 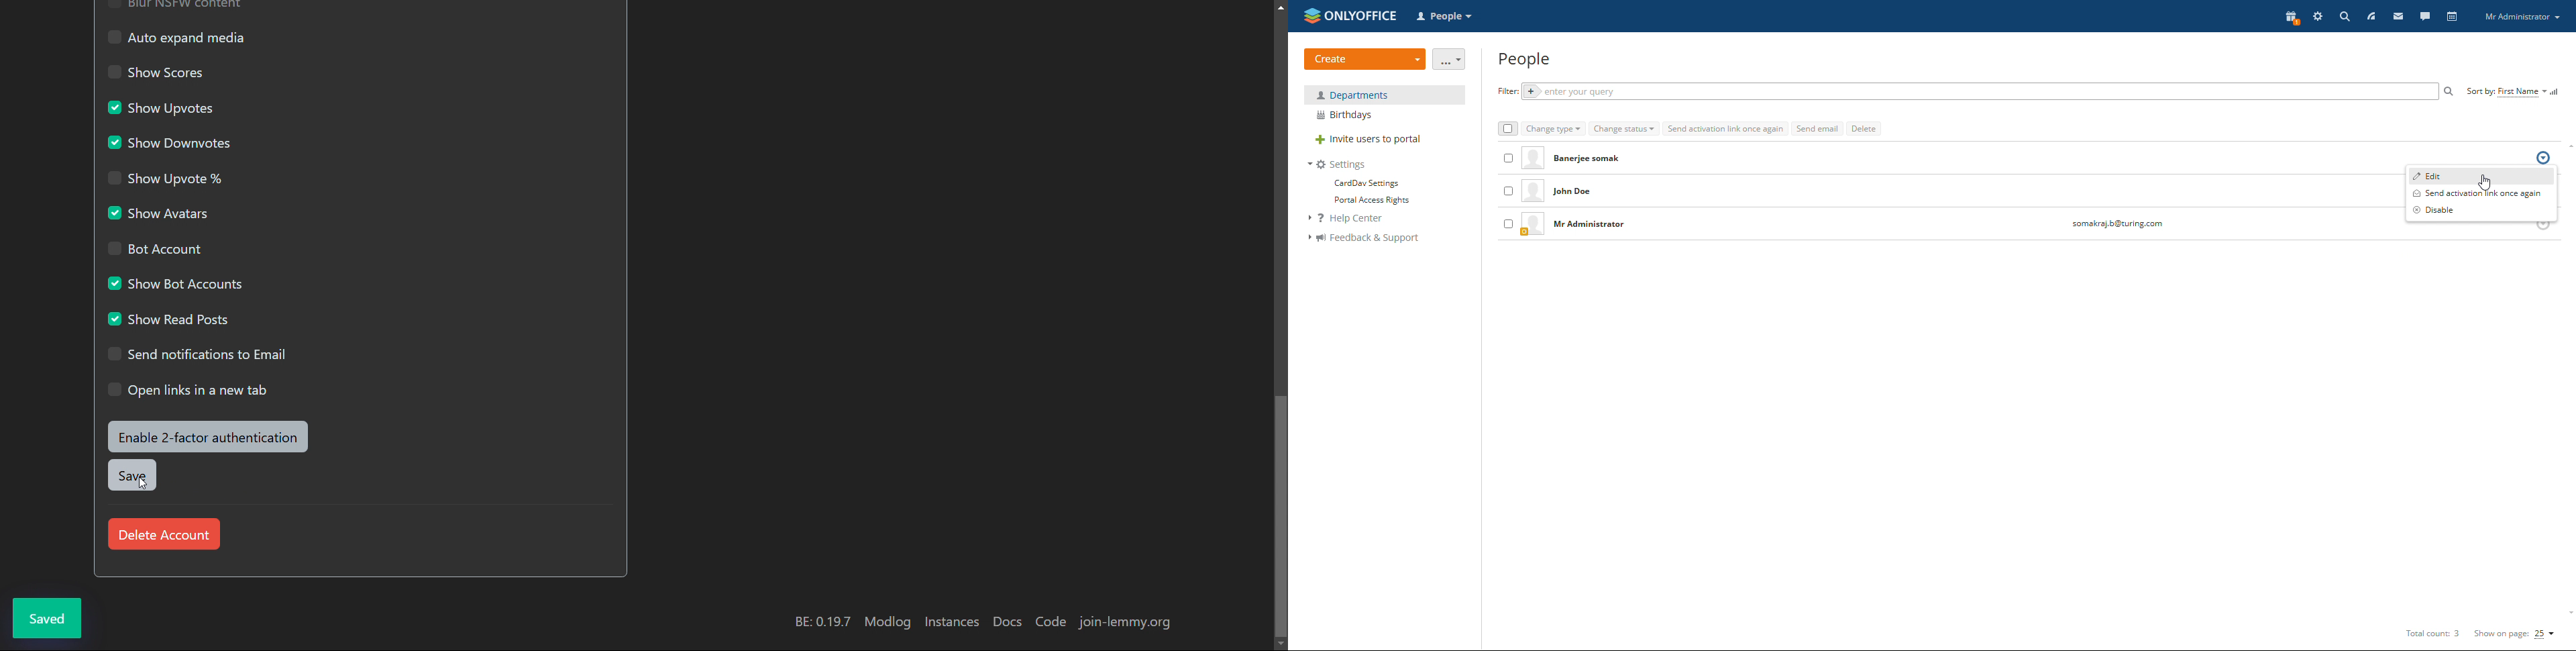 I want to click on more actions, so click(x=1450, y=59).